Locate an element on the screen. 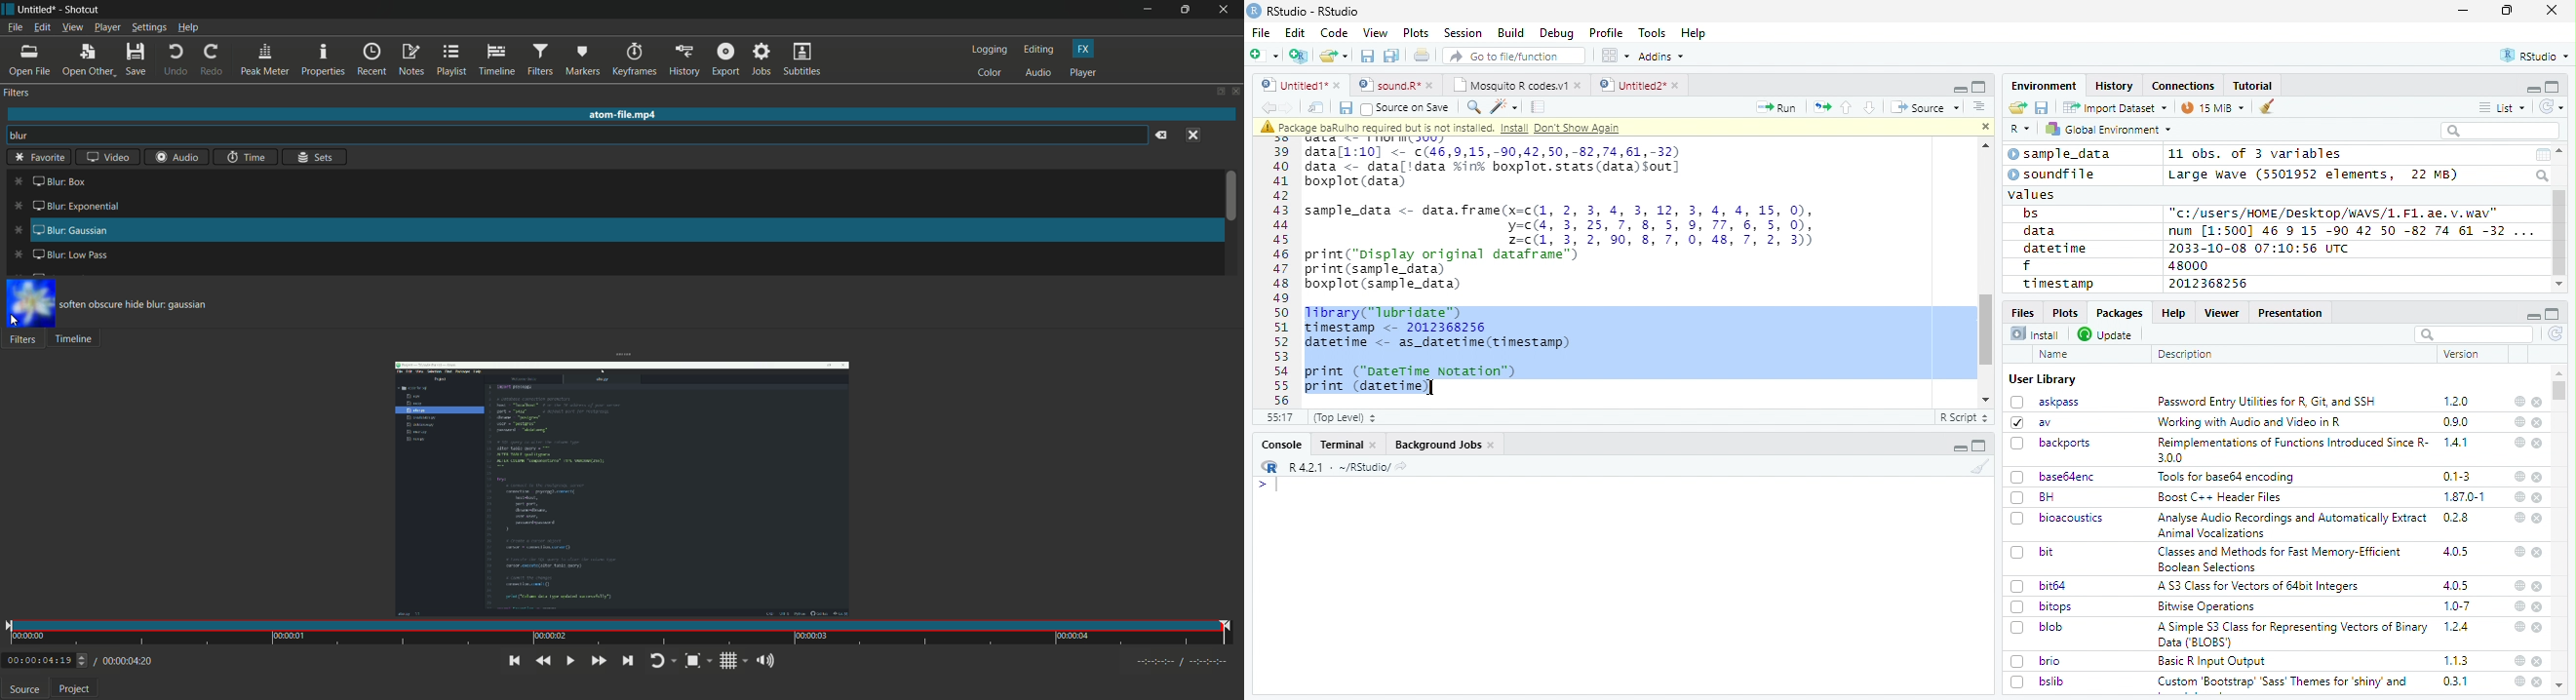 The height and width of the screenshot is (700, 2576). scroll bar is located at coordinates (2560, 390).